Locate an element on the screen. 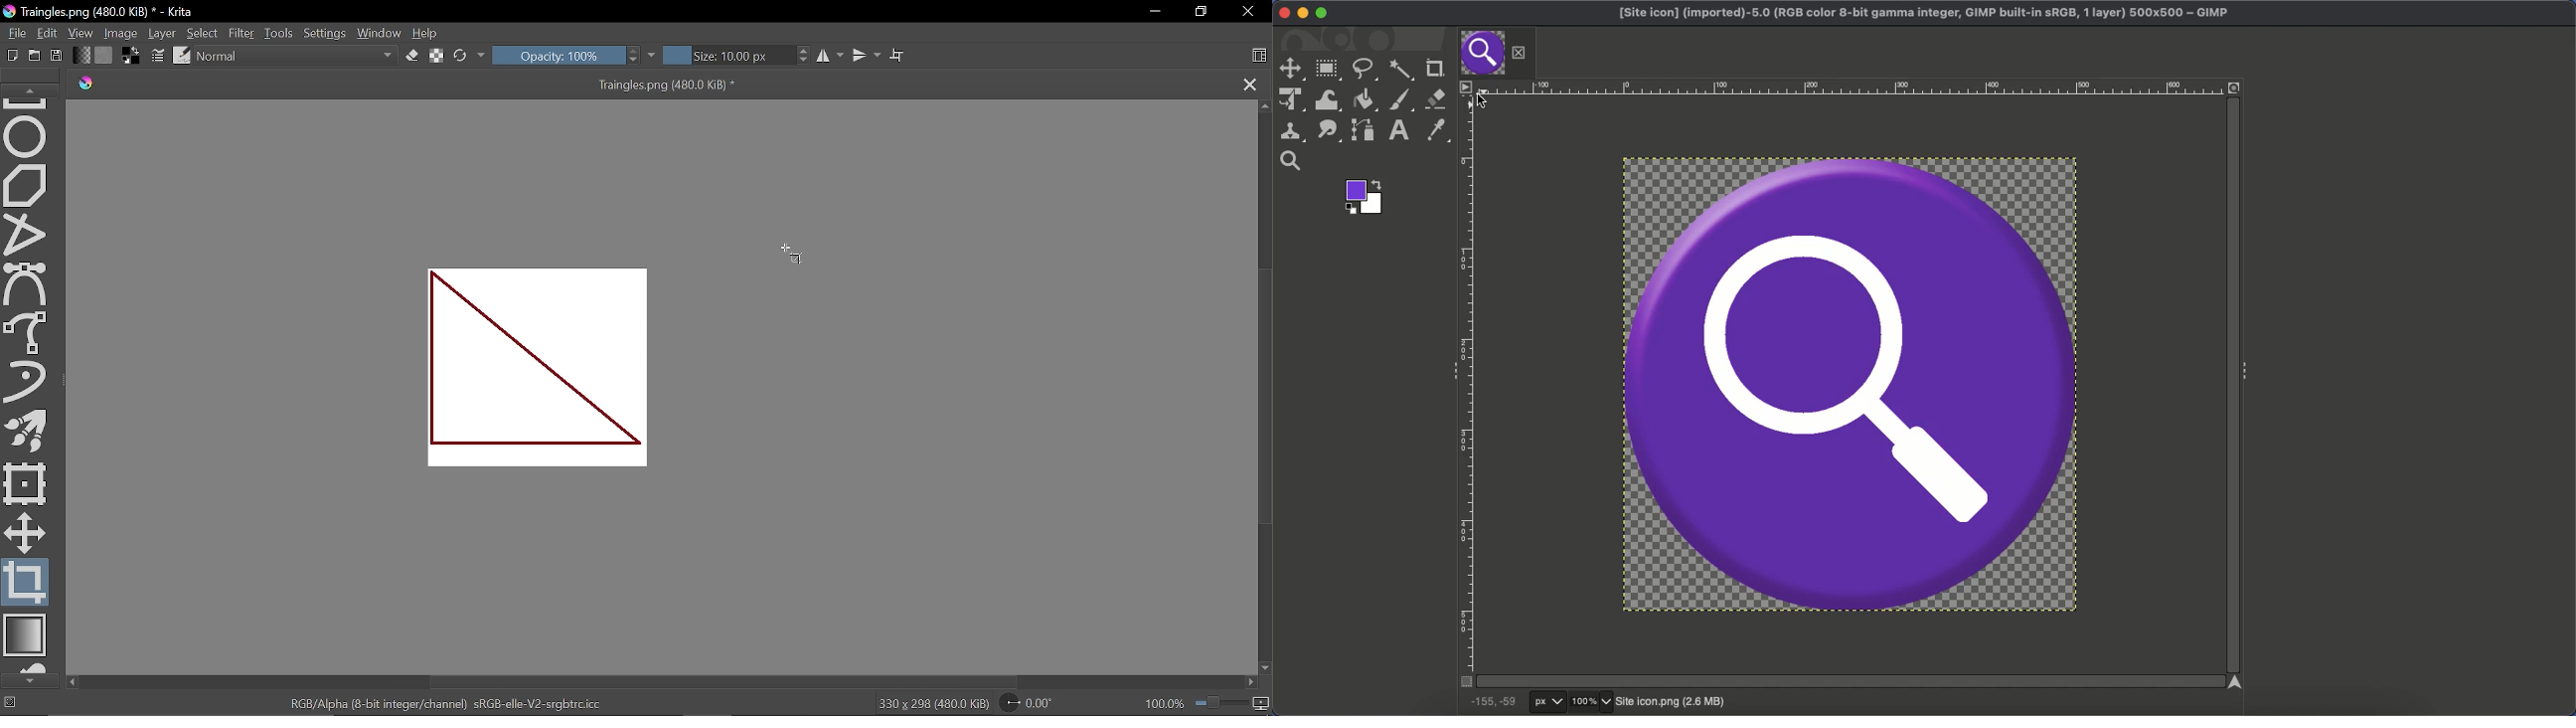  Scroll bar is located at coordinates (1263, 399).